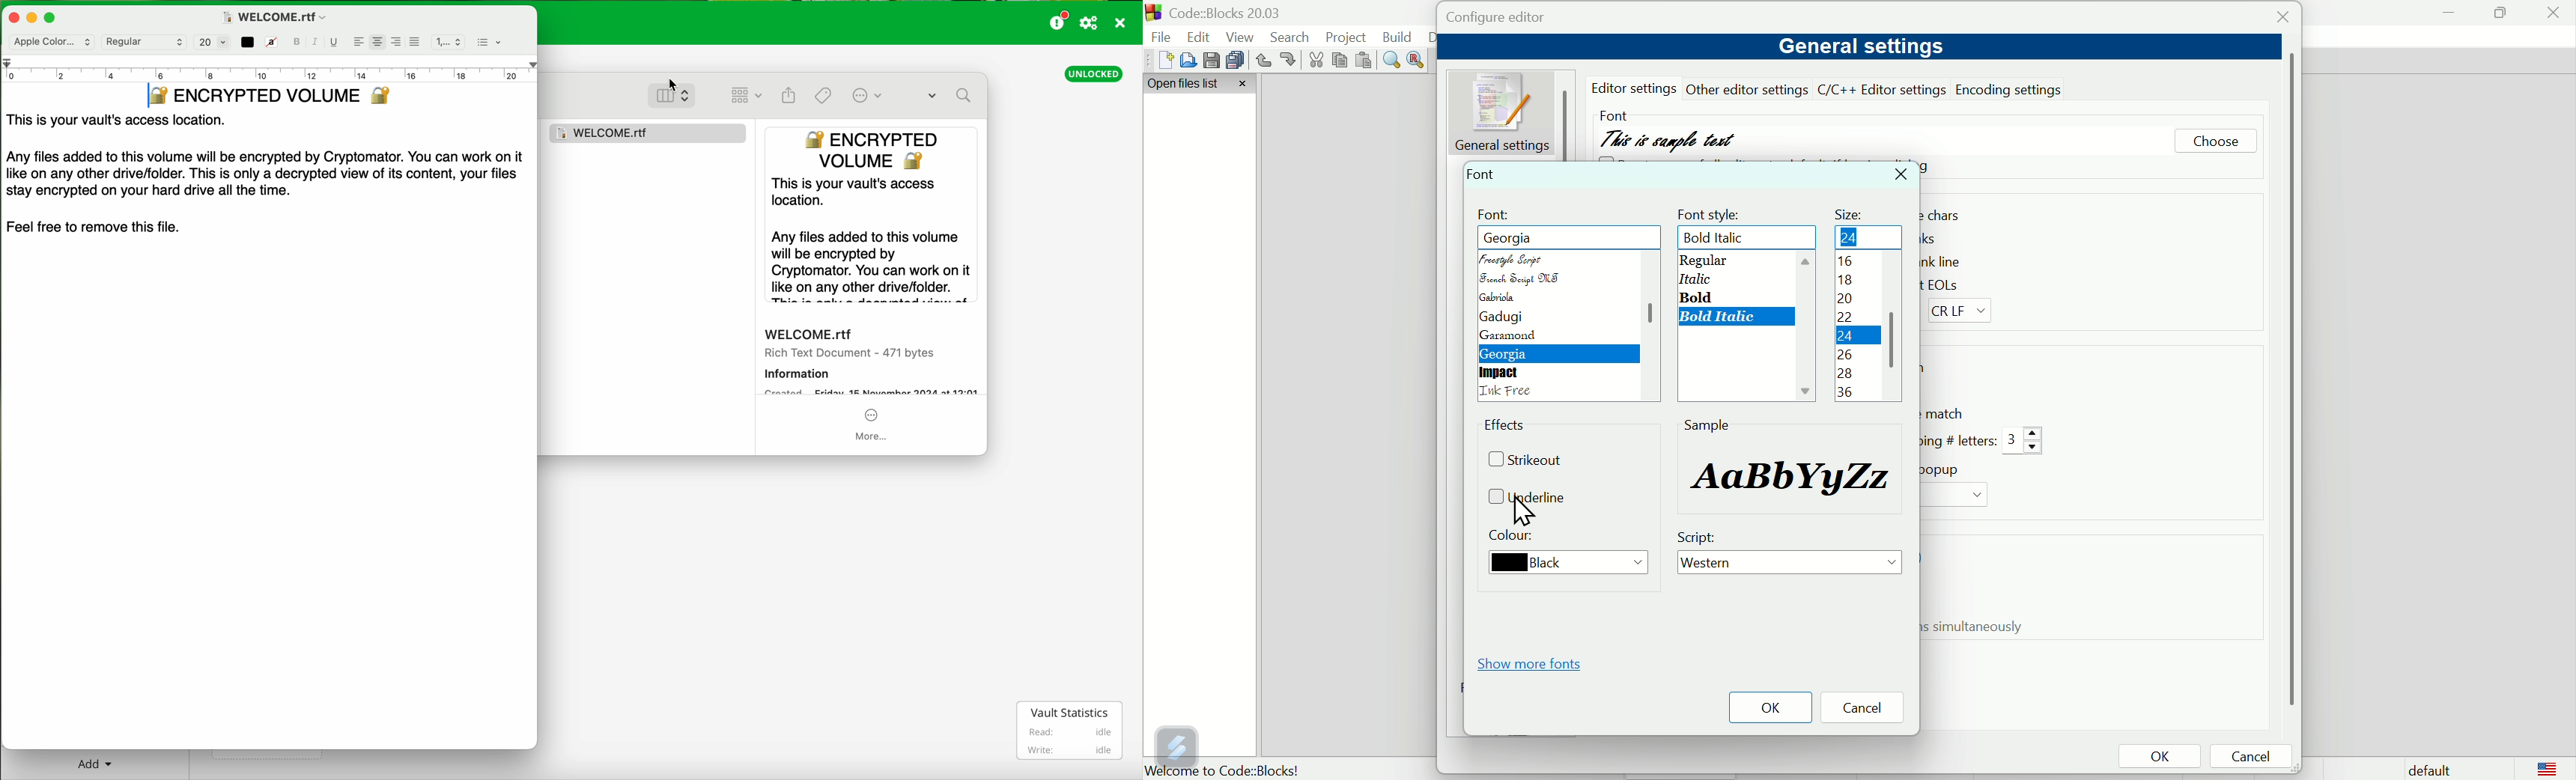 The width and height of the screenshot is (2576, 784). I want to click on Western, so click(1790, 565).